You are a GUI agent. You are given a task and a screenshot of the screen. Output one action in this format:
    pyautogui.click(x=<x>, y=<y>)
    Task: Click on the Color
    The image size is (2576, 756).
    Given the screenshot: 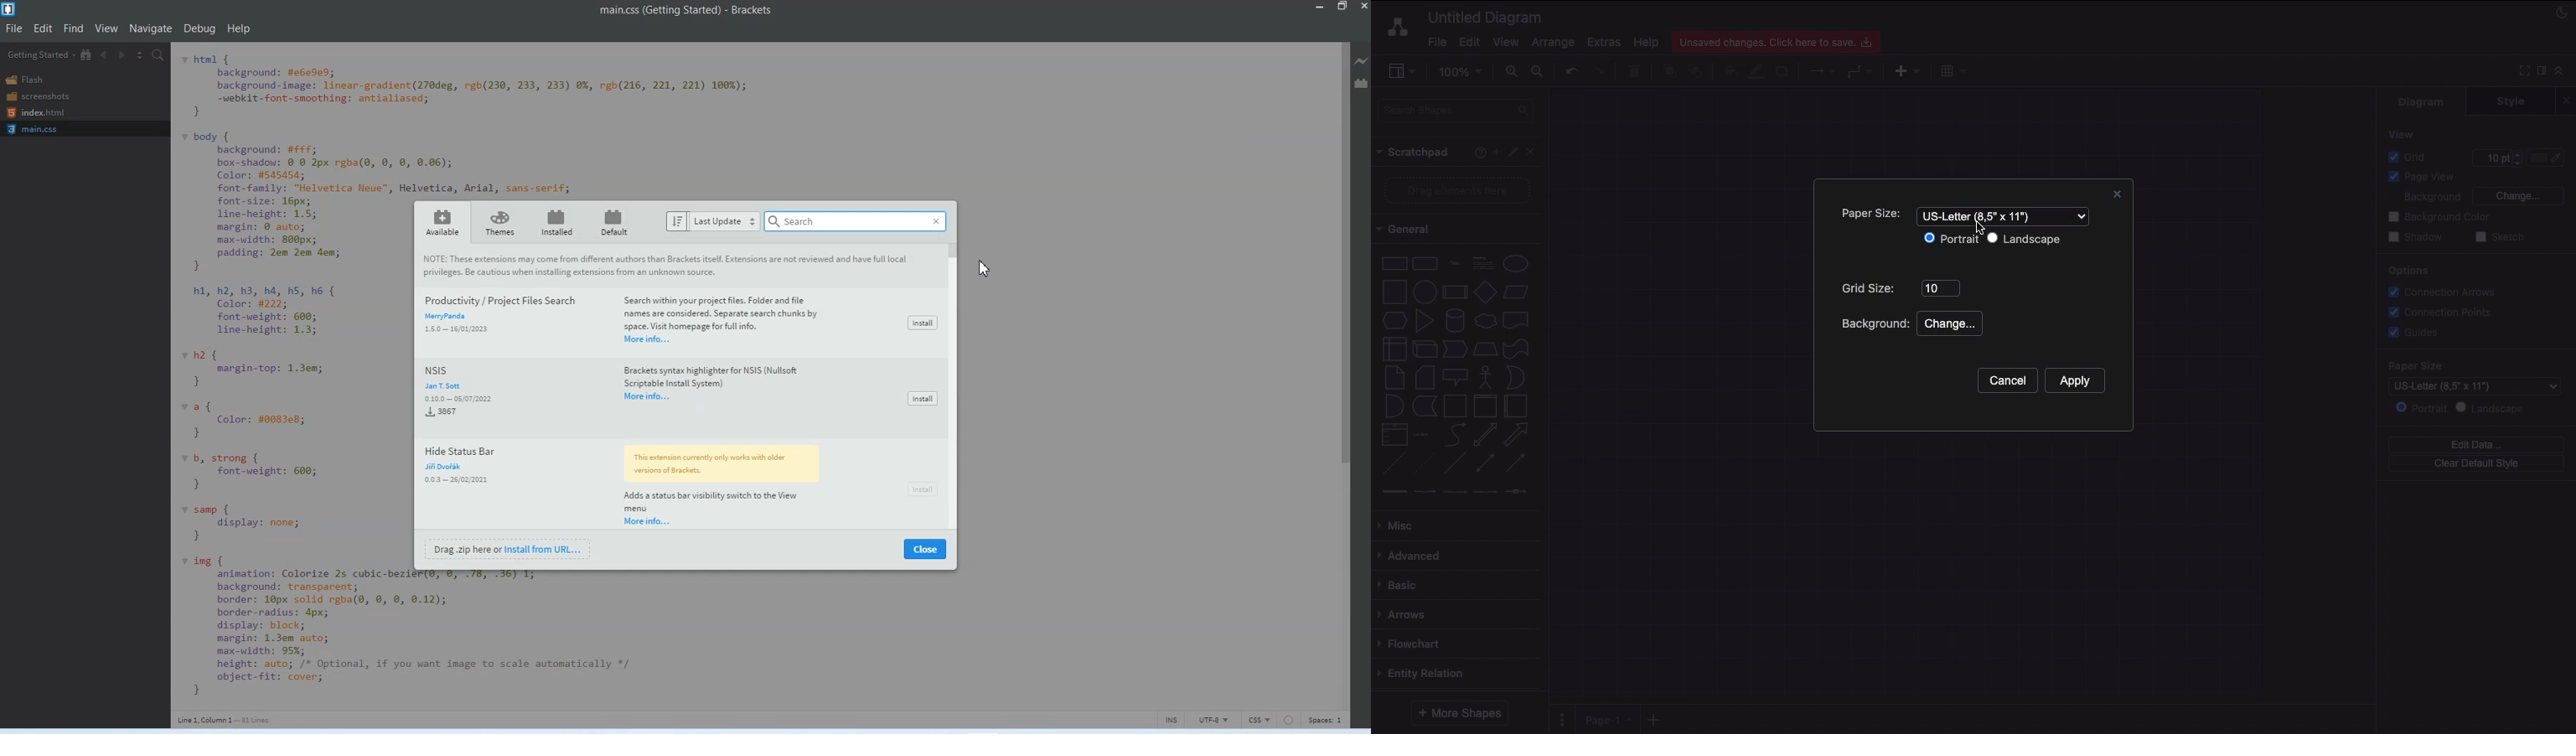 What is the action you would take?
    pyautogui.click(x=2548, y=158)
    